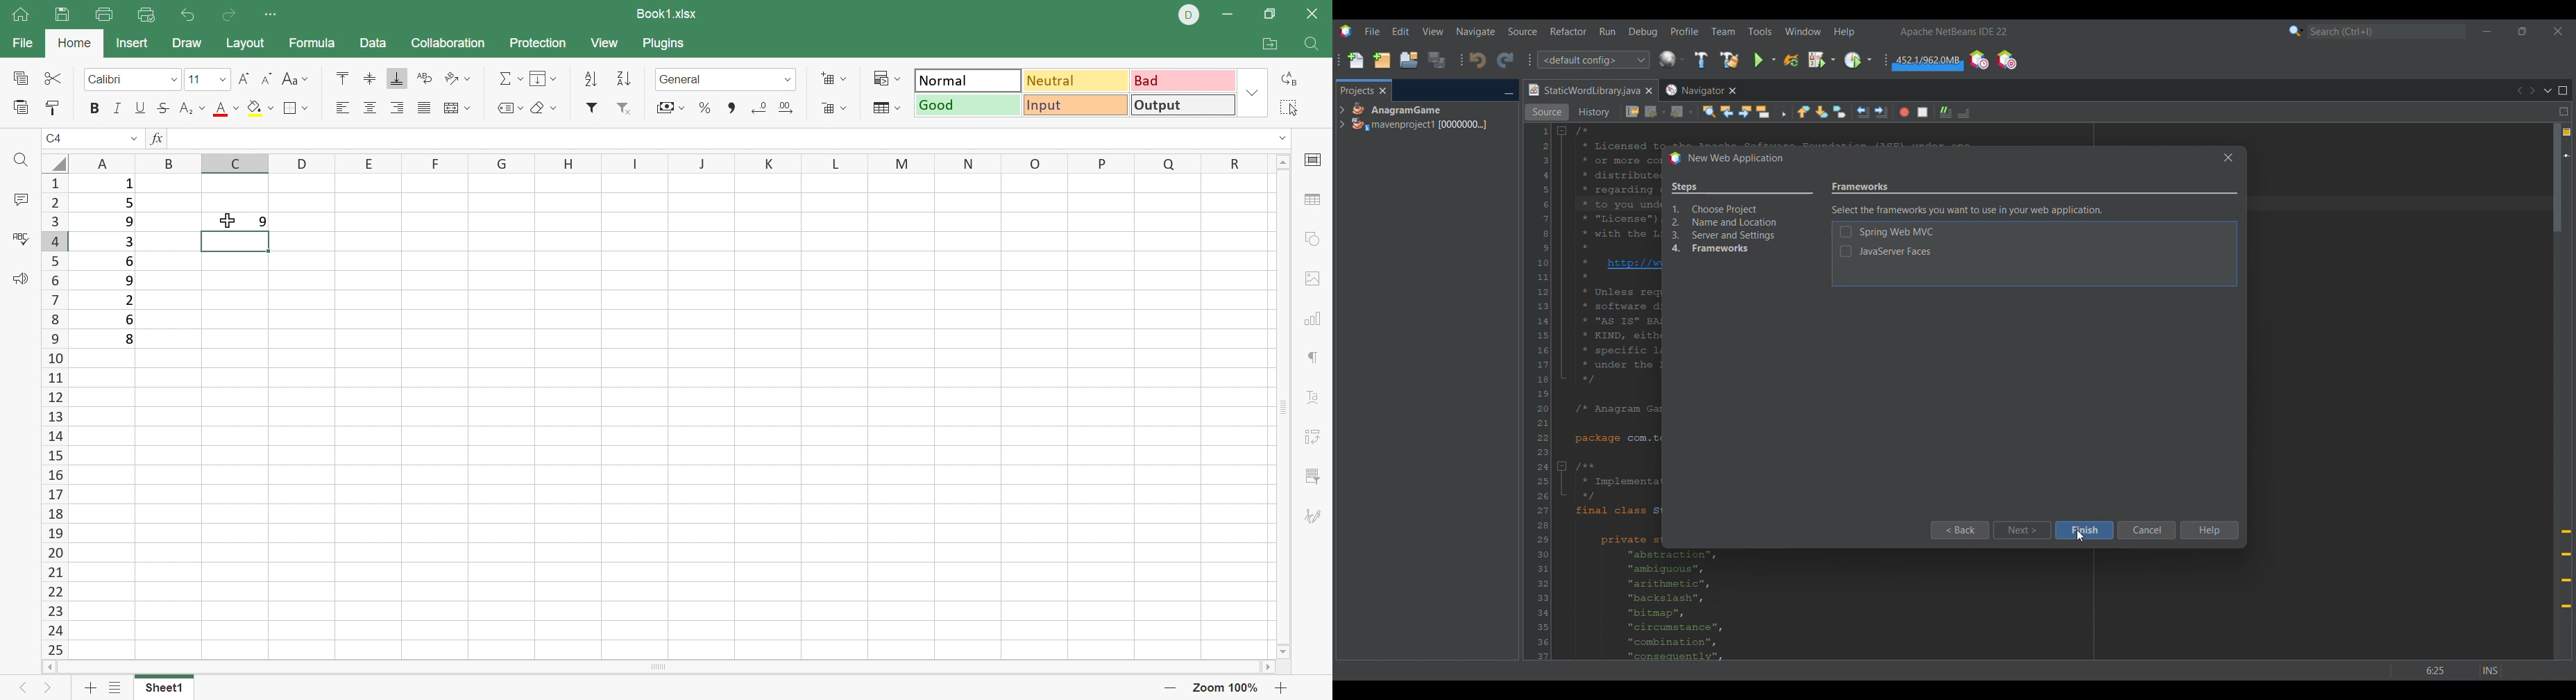 The image size is (2576, 700). Describe the element at coordinates (370, 108) in the screenshot. I see `Align Center` at that location.